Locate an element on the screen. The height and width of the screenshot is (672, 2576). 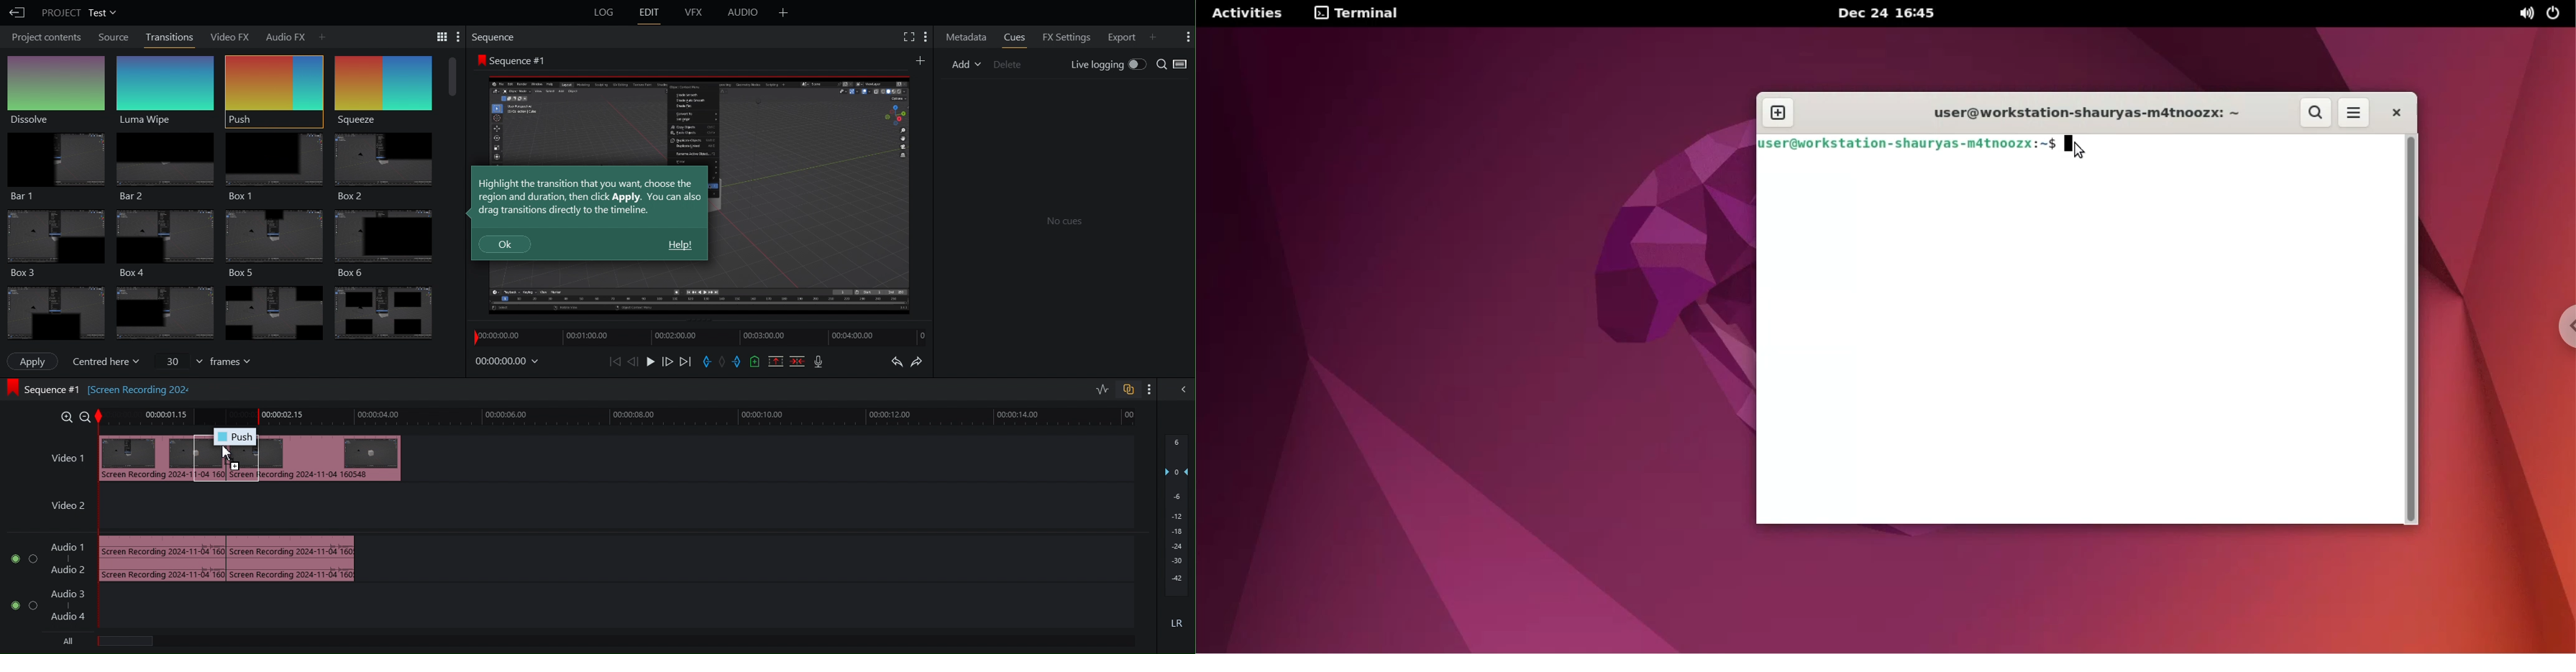
Delete/Cut is located at coordinates (798, 361).